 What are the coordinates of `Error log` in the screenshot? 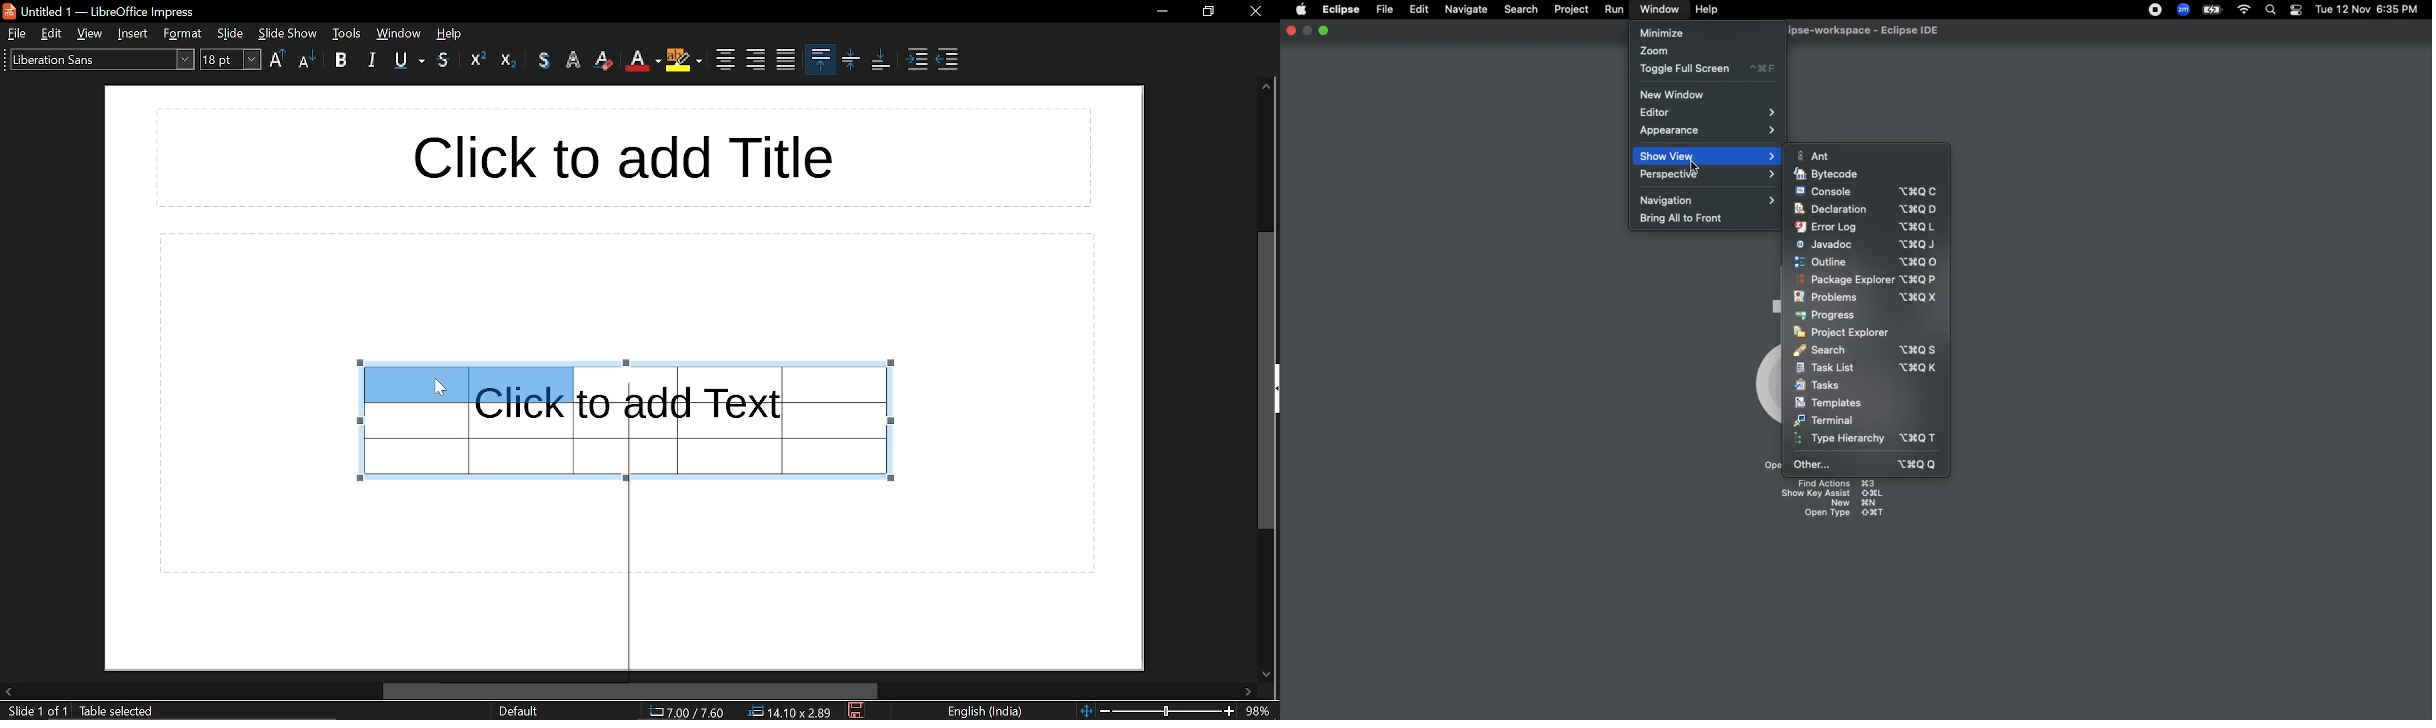 It's located at (1865, 226).